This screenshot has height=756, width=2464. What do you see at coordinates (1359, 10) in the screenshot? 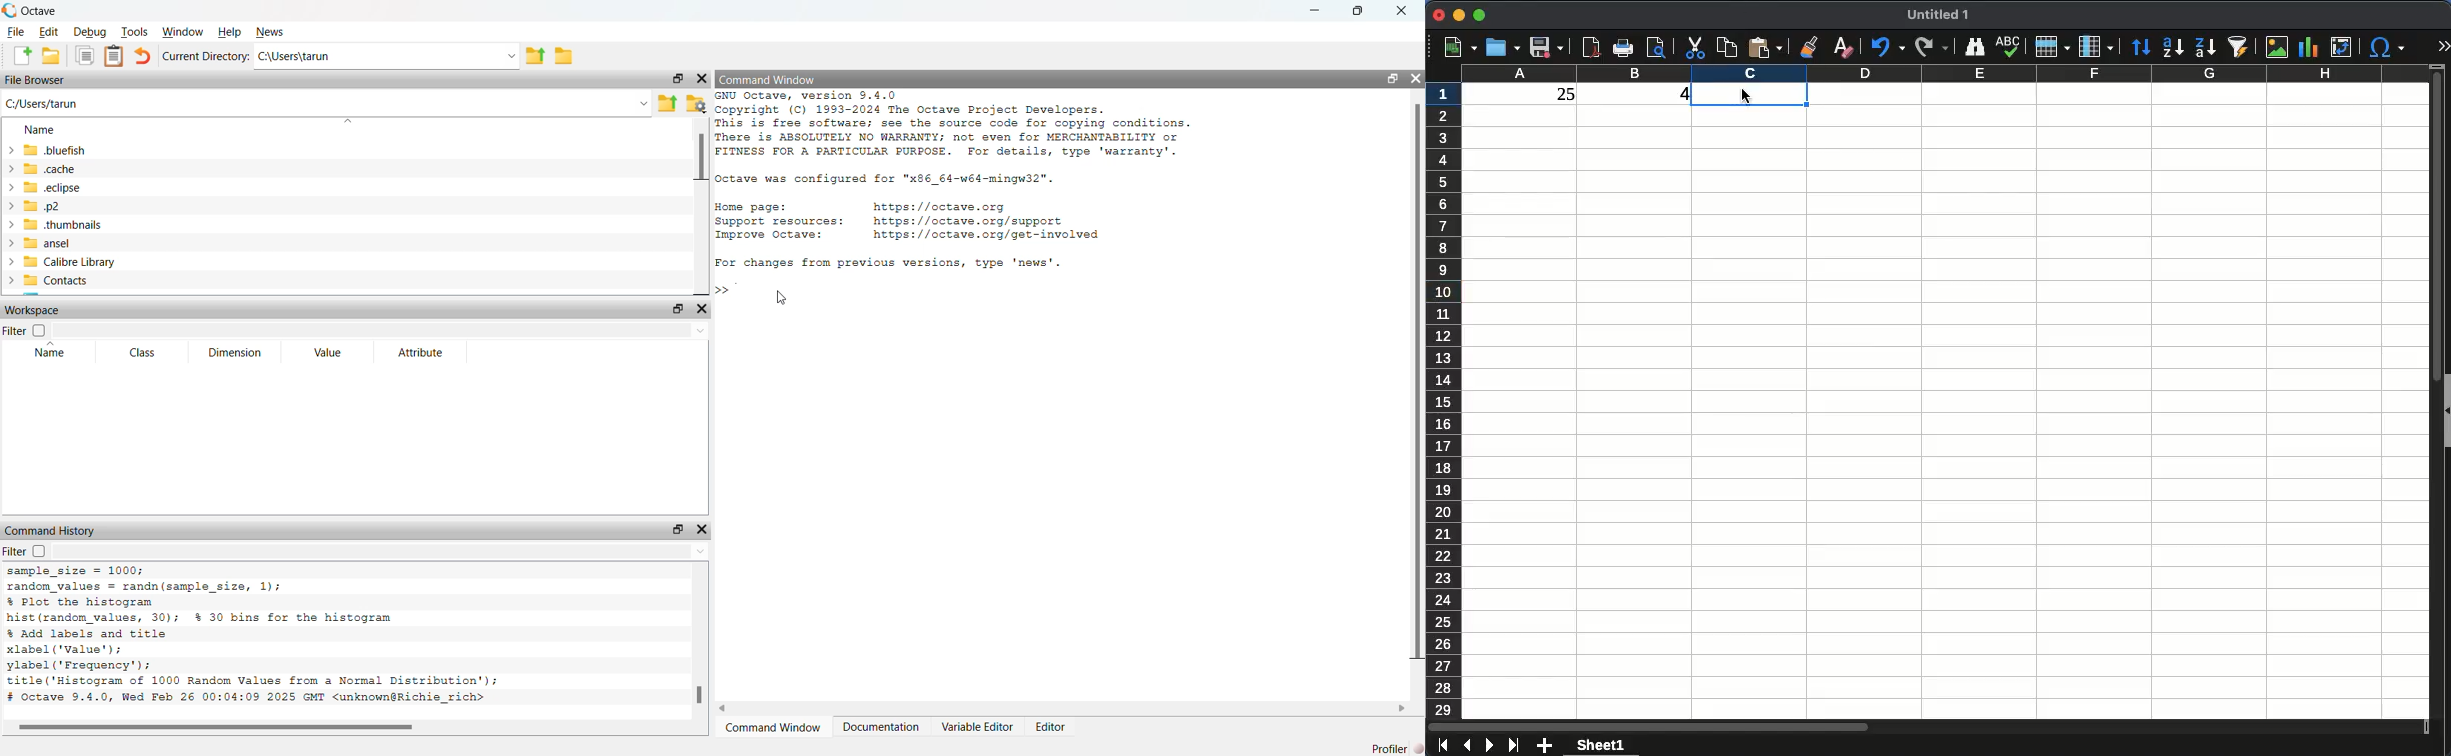
I see `maximize` at bounding box center [1359, 10].